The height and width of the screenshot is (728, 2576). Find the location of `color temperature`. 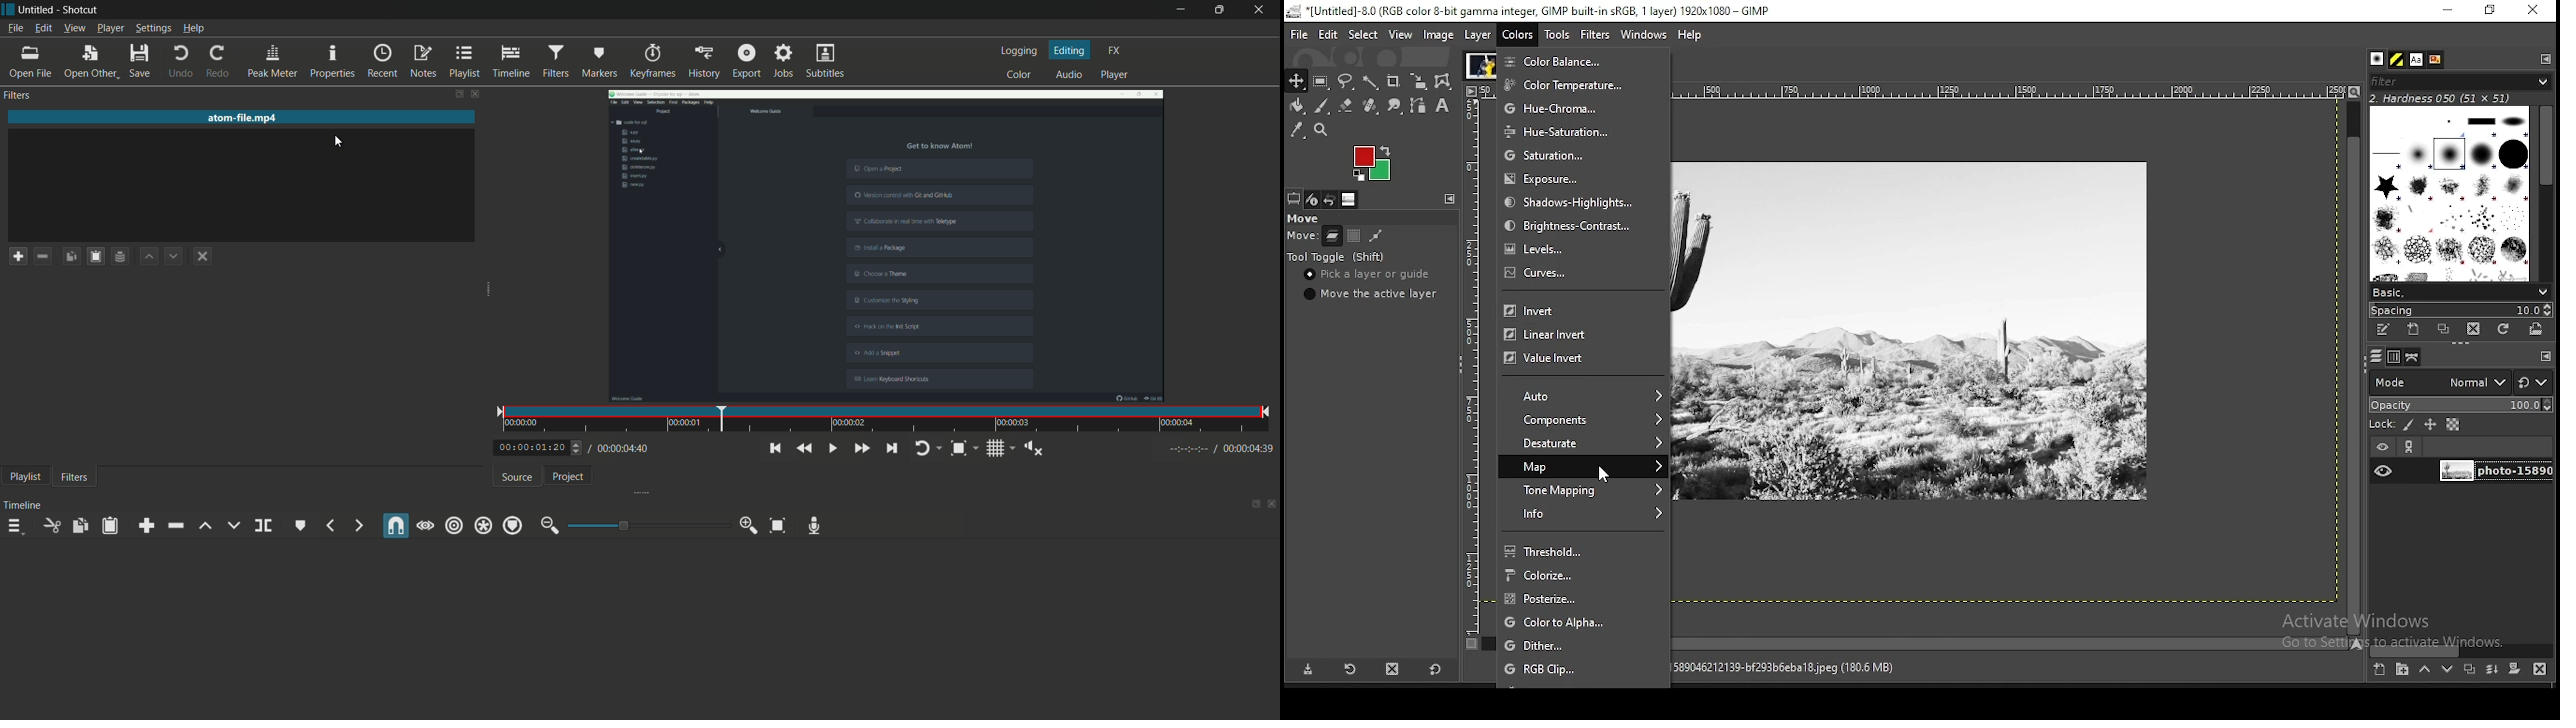

color temperature is located at coordinates (1565, 85).